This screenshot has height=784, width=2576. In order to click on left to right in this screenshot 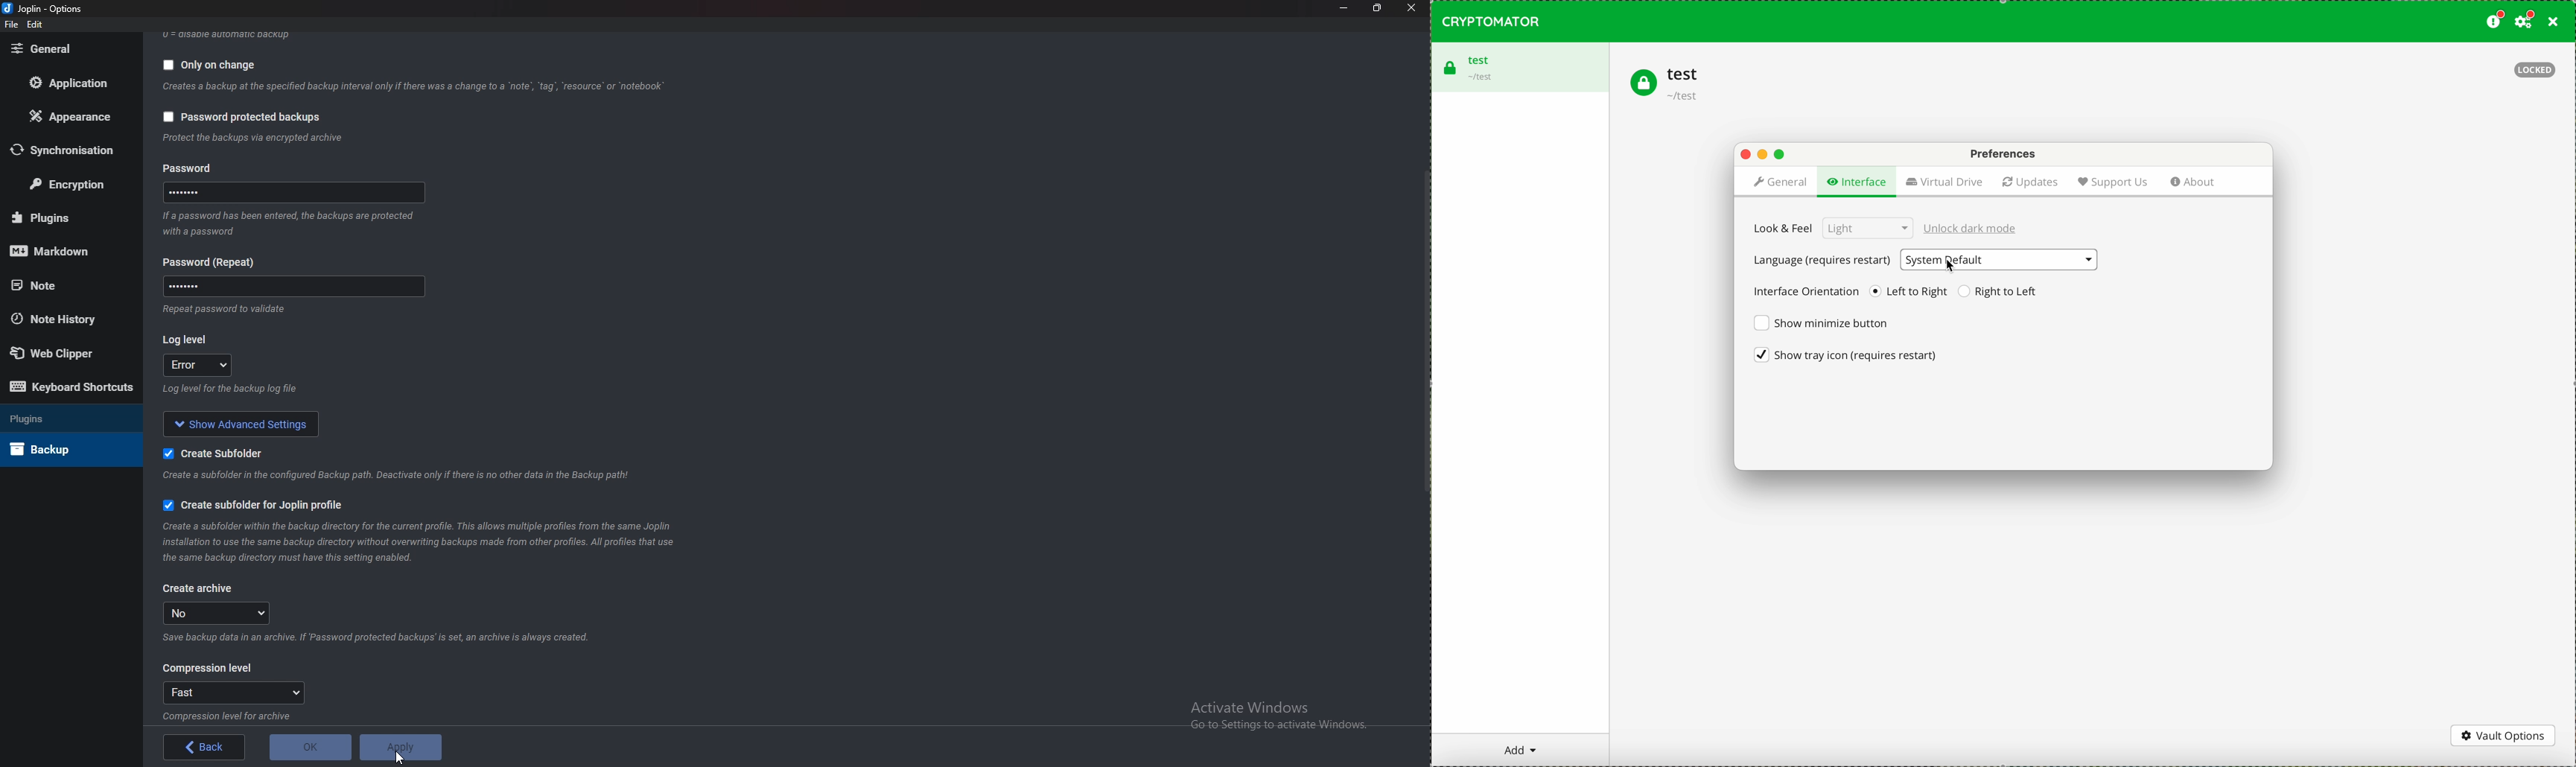, I will do `click(1910, 291)`.